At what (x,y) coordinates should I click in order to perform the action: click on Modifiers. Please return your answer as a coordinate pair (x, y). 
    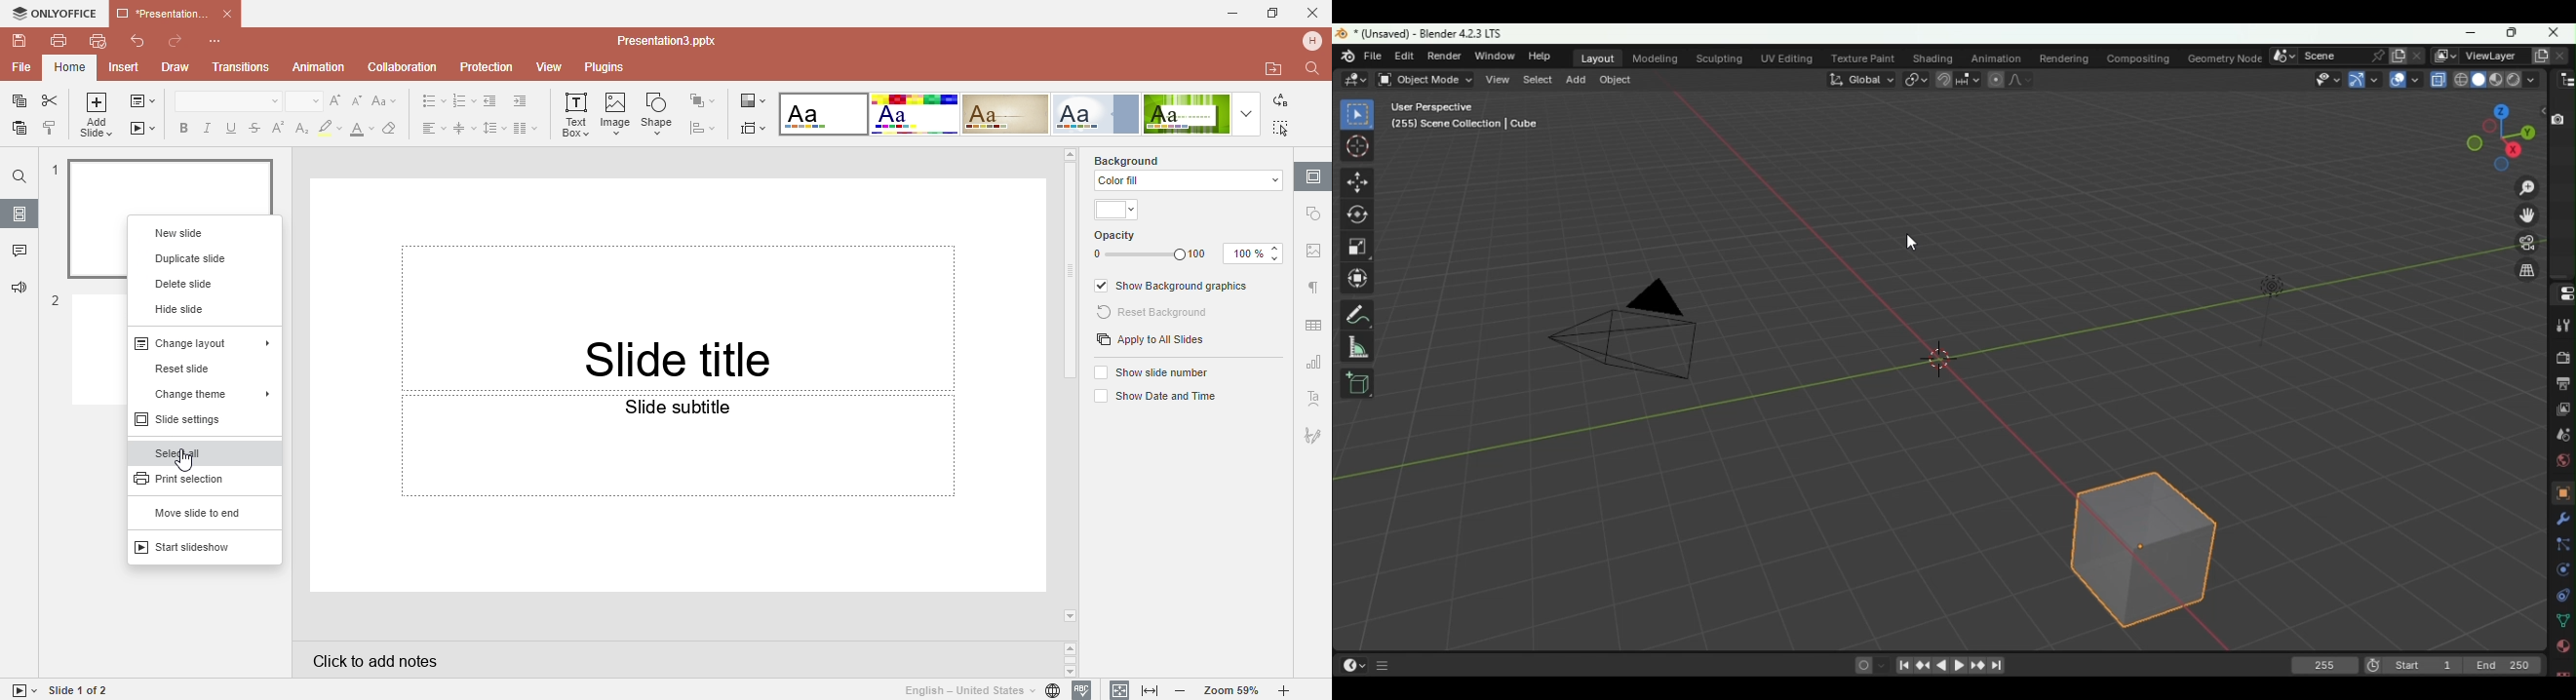
    Looking at the image, I should click on (2563, 521).